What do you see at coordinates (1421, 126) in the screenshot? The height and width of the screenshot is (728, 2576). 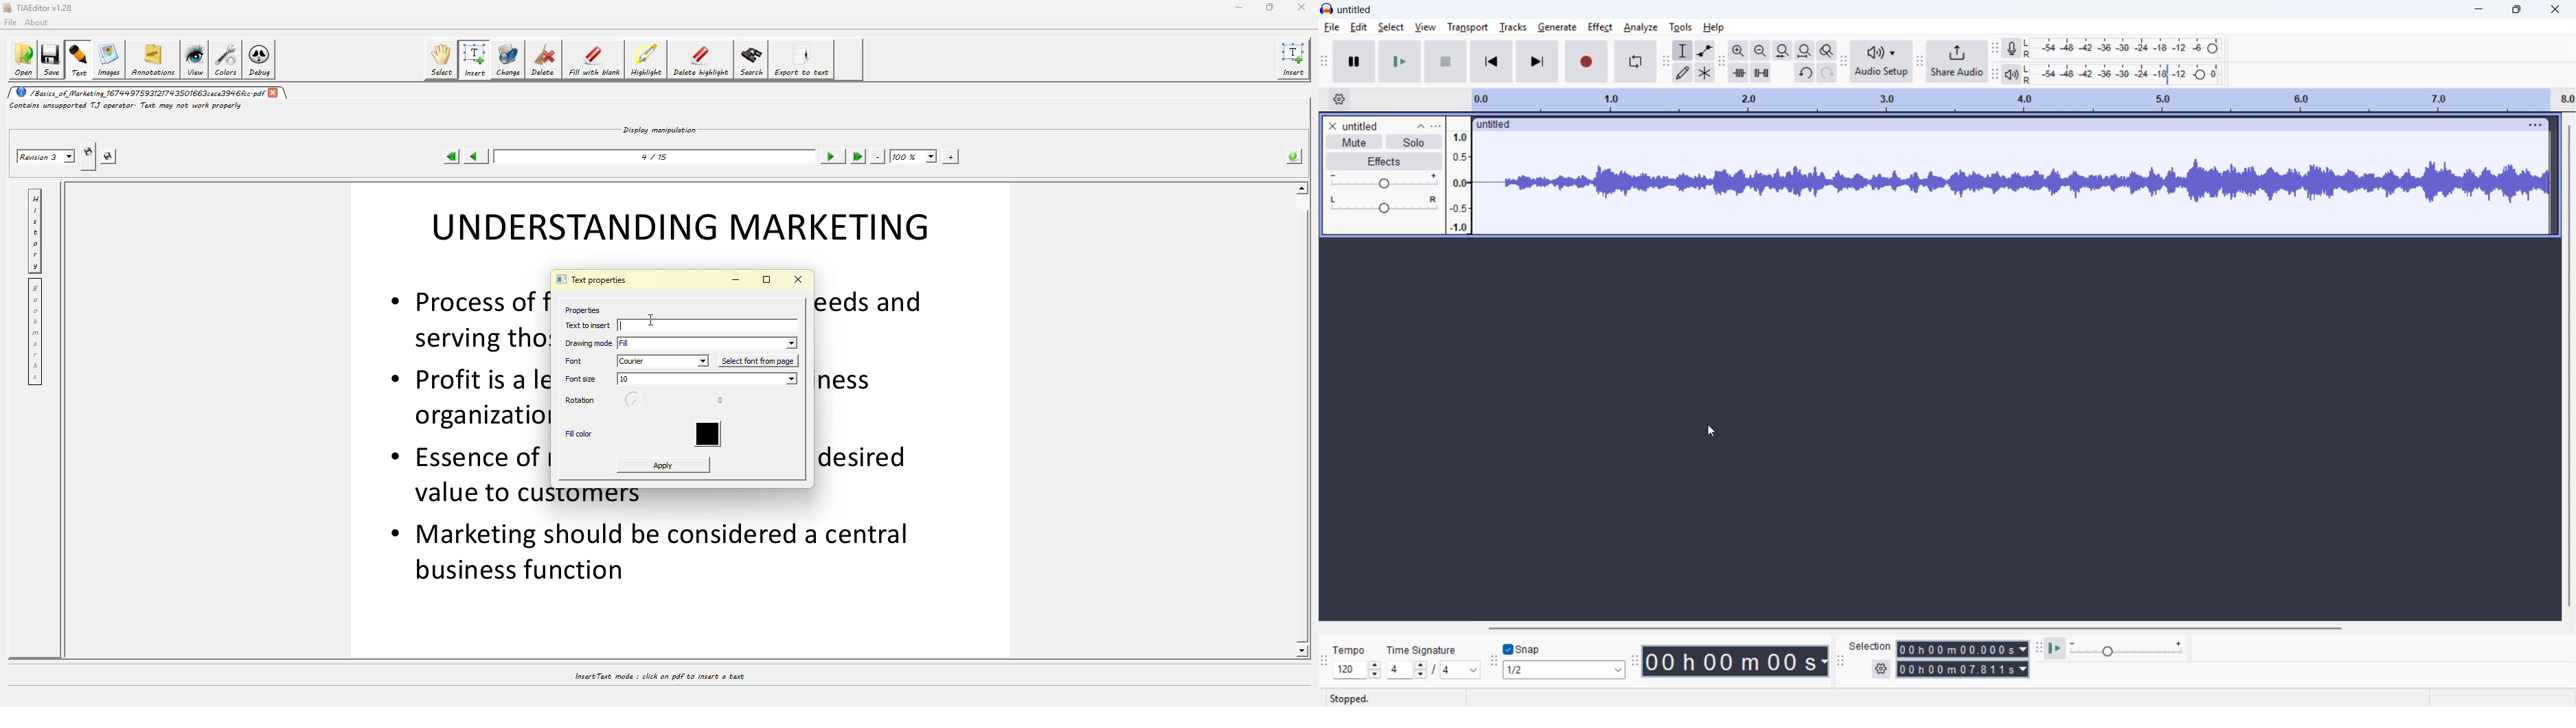 I see `collapse` at bounding box center [1421, 126].